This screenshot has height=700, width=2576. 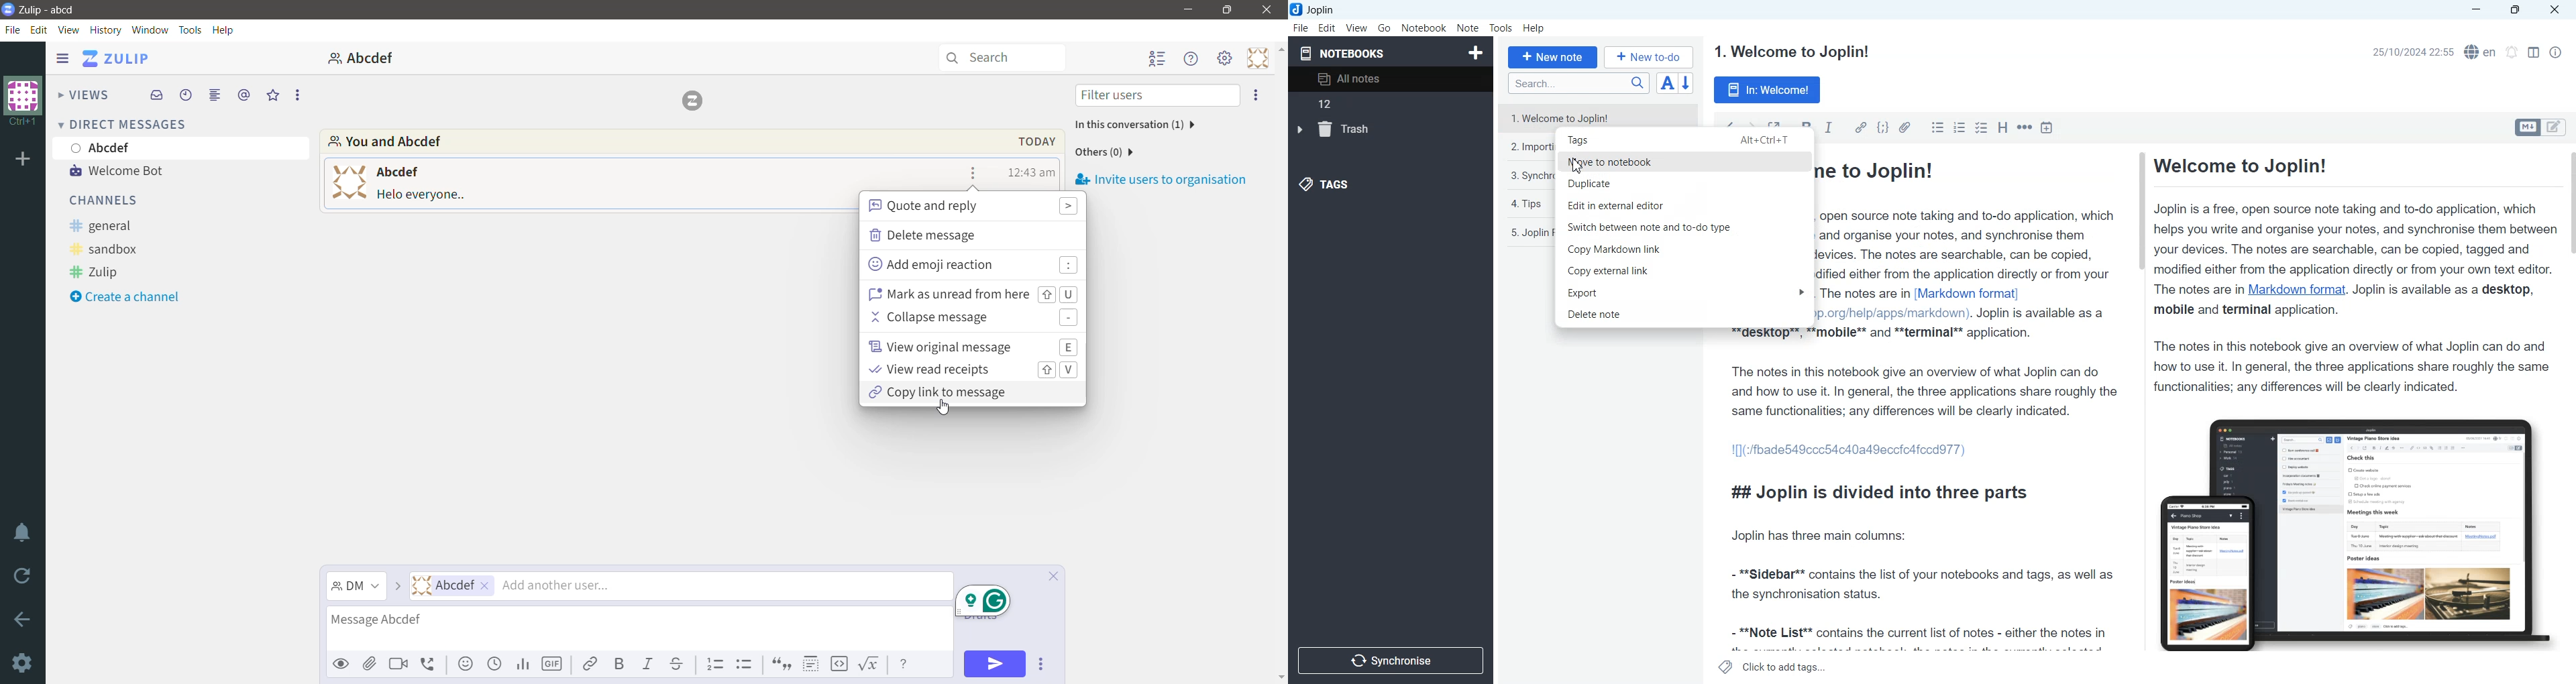 What do you see at coordinates (992, 172) in the screenshot?
I see `Star this message` at bounding box center [992, 172].